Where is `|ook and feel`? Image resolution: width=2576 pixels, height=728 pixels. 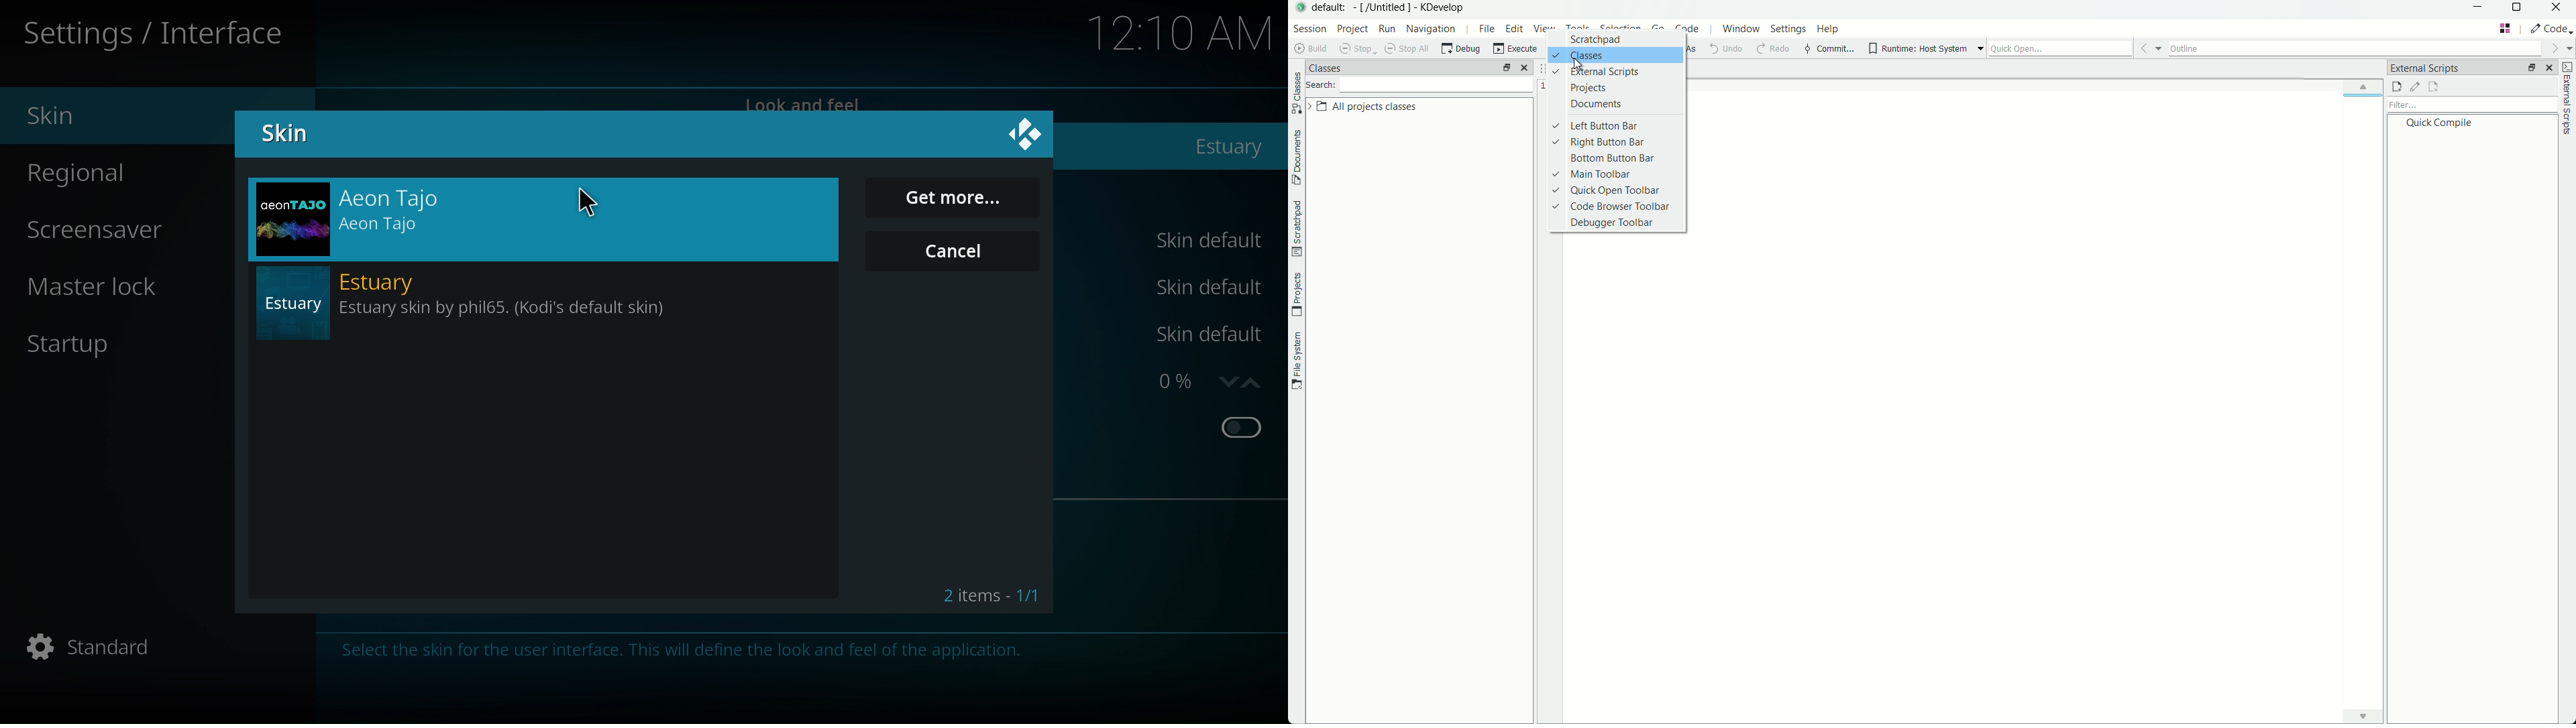
|ook and feel is located at coordinates (804, 103).